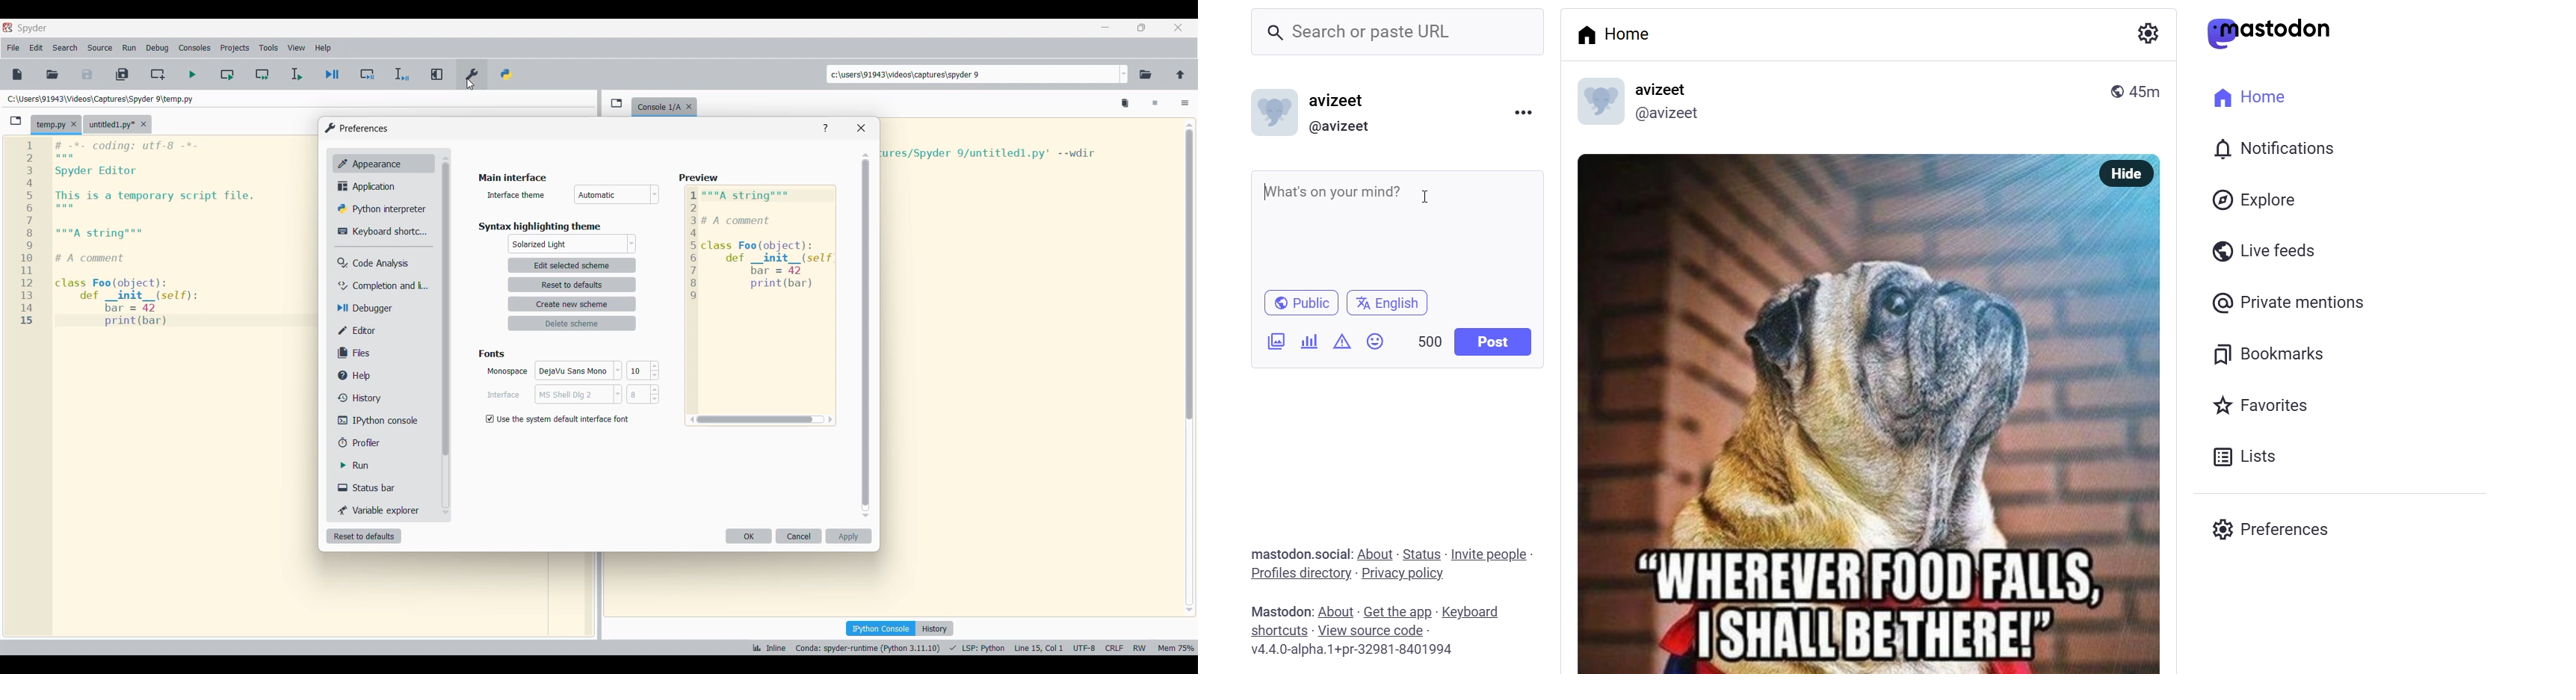 This screenshot has height=700, width=2576. I want to click on Indicates monospace font settings, so click(507, 371).